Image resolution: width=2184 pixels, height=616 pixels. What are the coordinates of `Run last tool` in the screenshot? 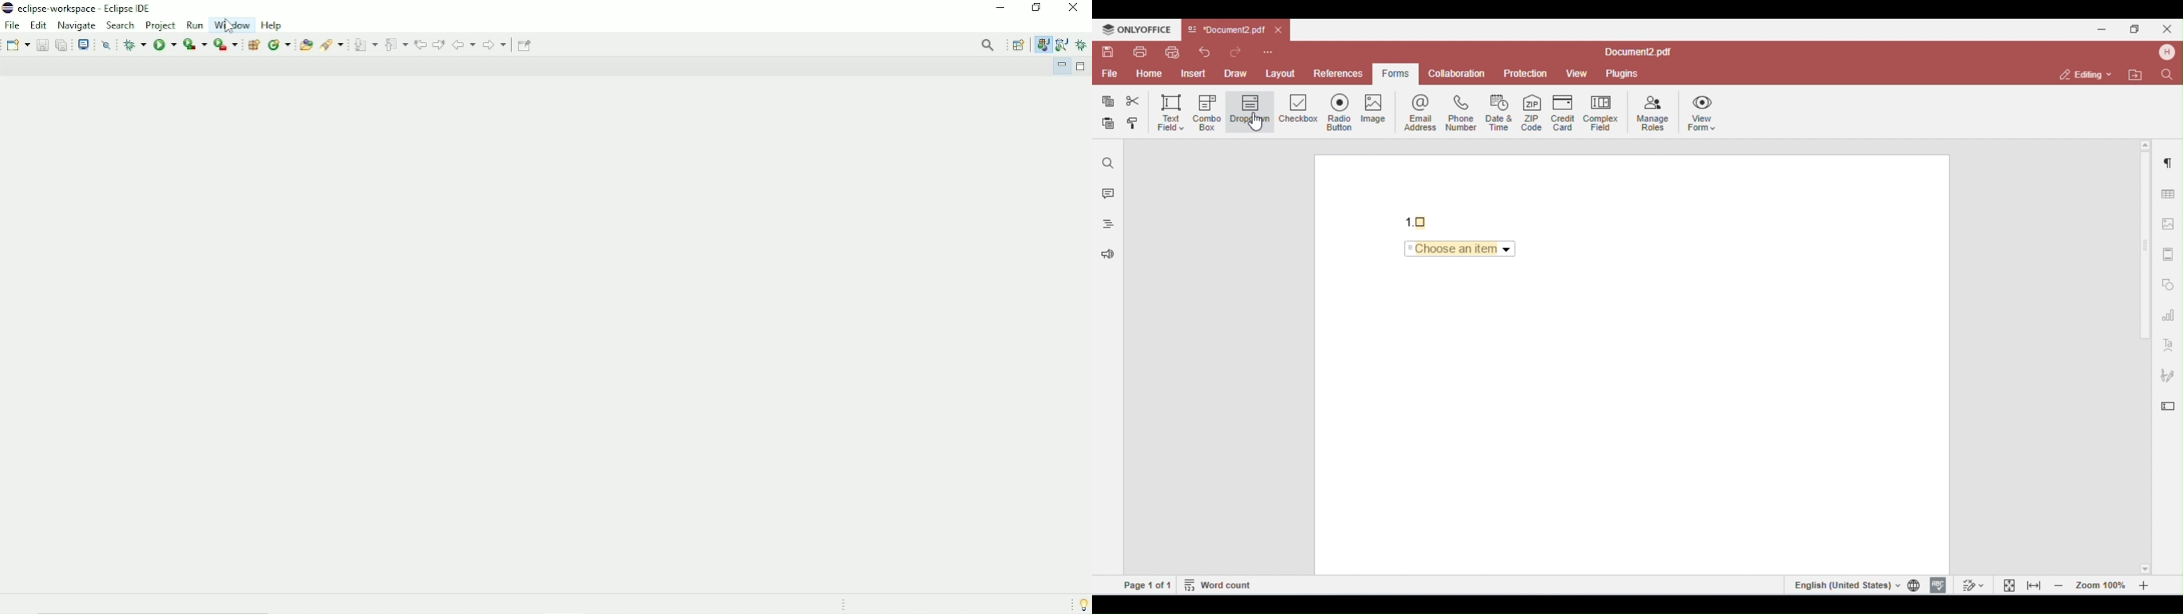 It's located at (225, 45).